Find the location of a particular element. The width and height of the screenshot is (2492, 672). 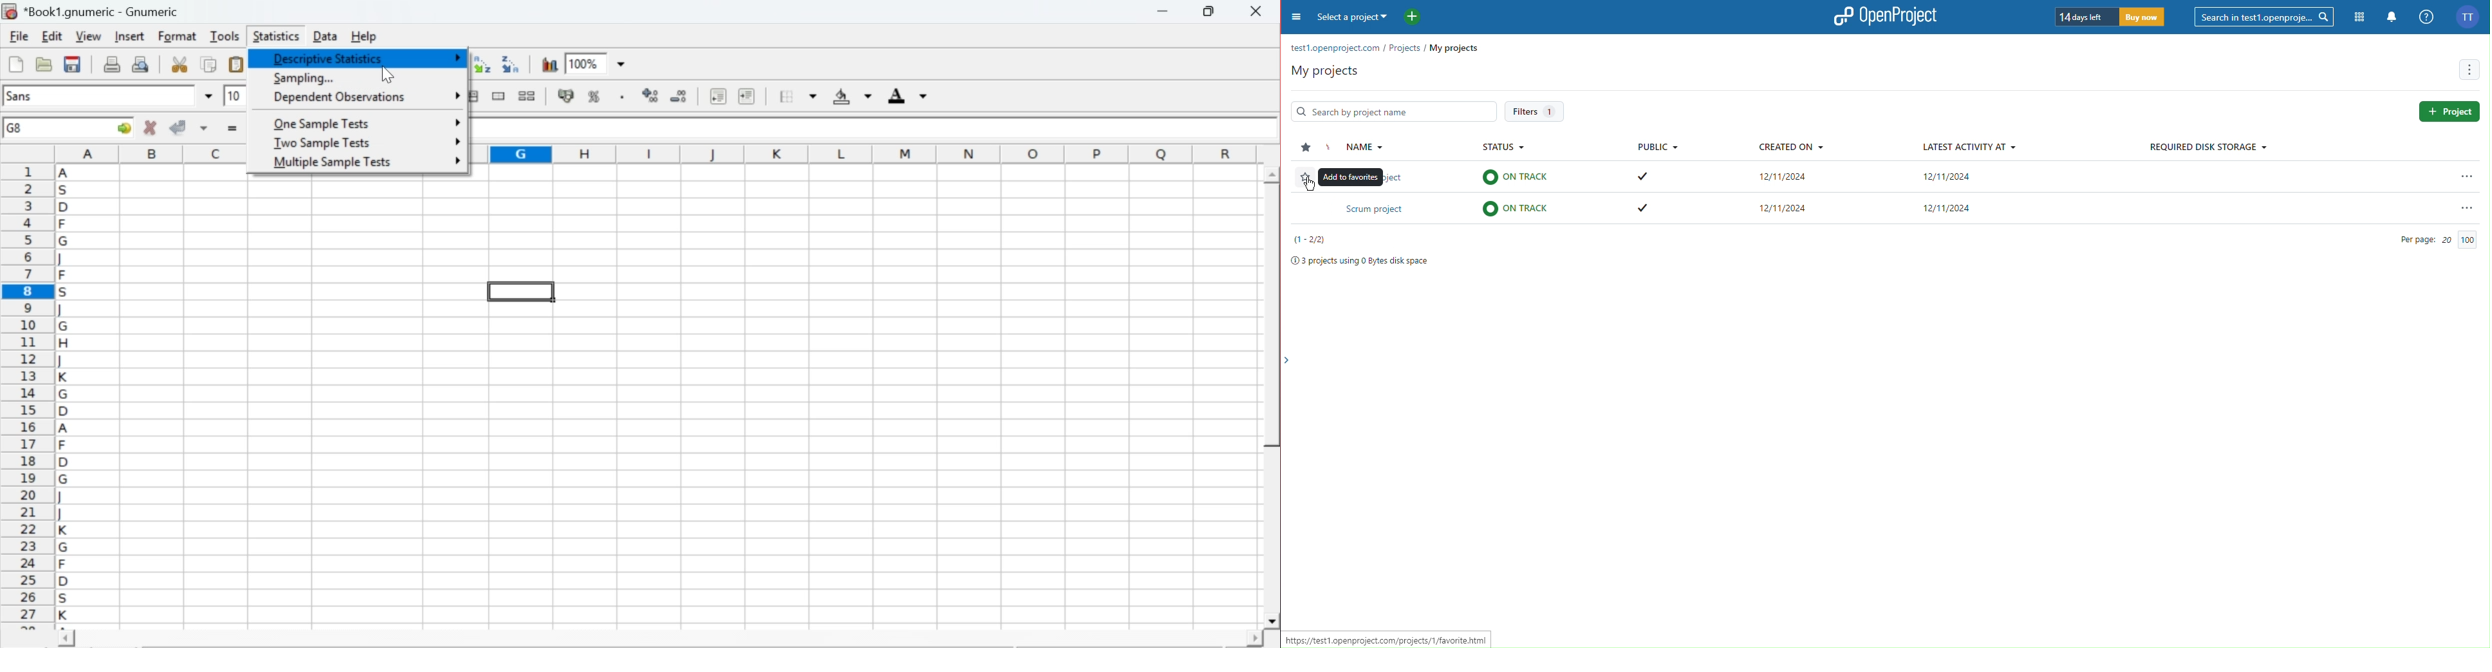

print is located at coordinates (112, 63).